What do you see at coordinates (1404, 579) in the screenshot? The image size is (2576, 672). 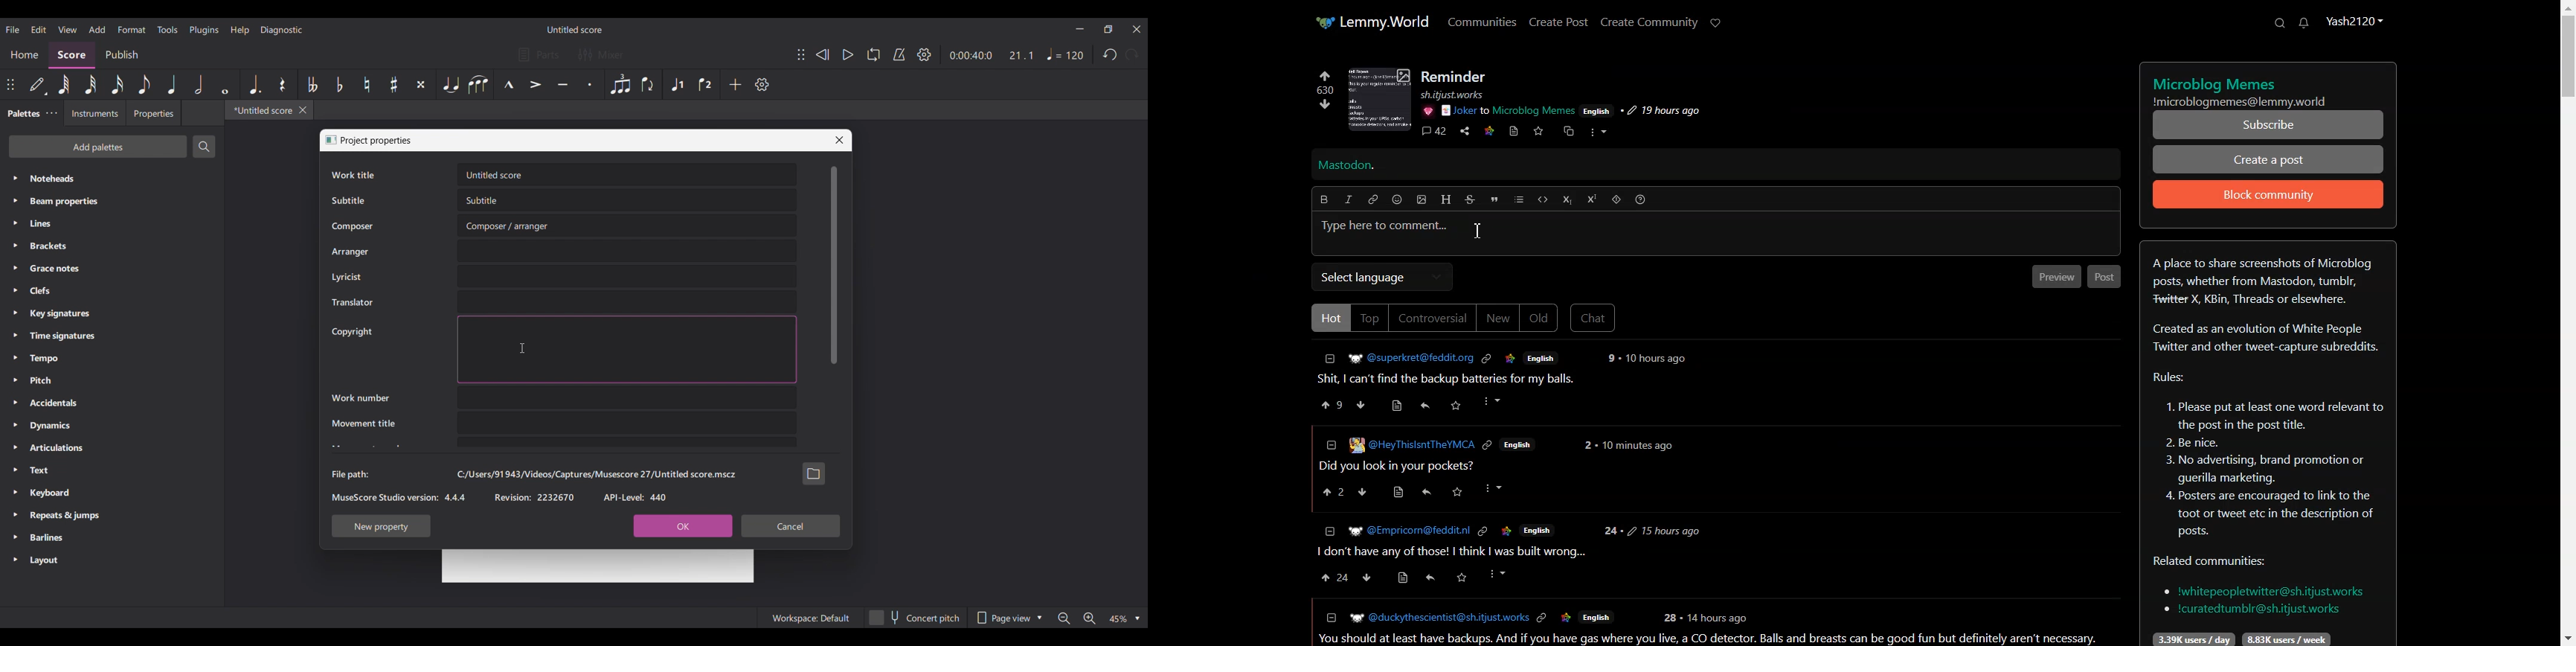 I see `` at bounding box center [1404, 579].